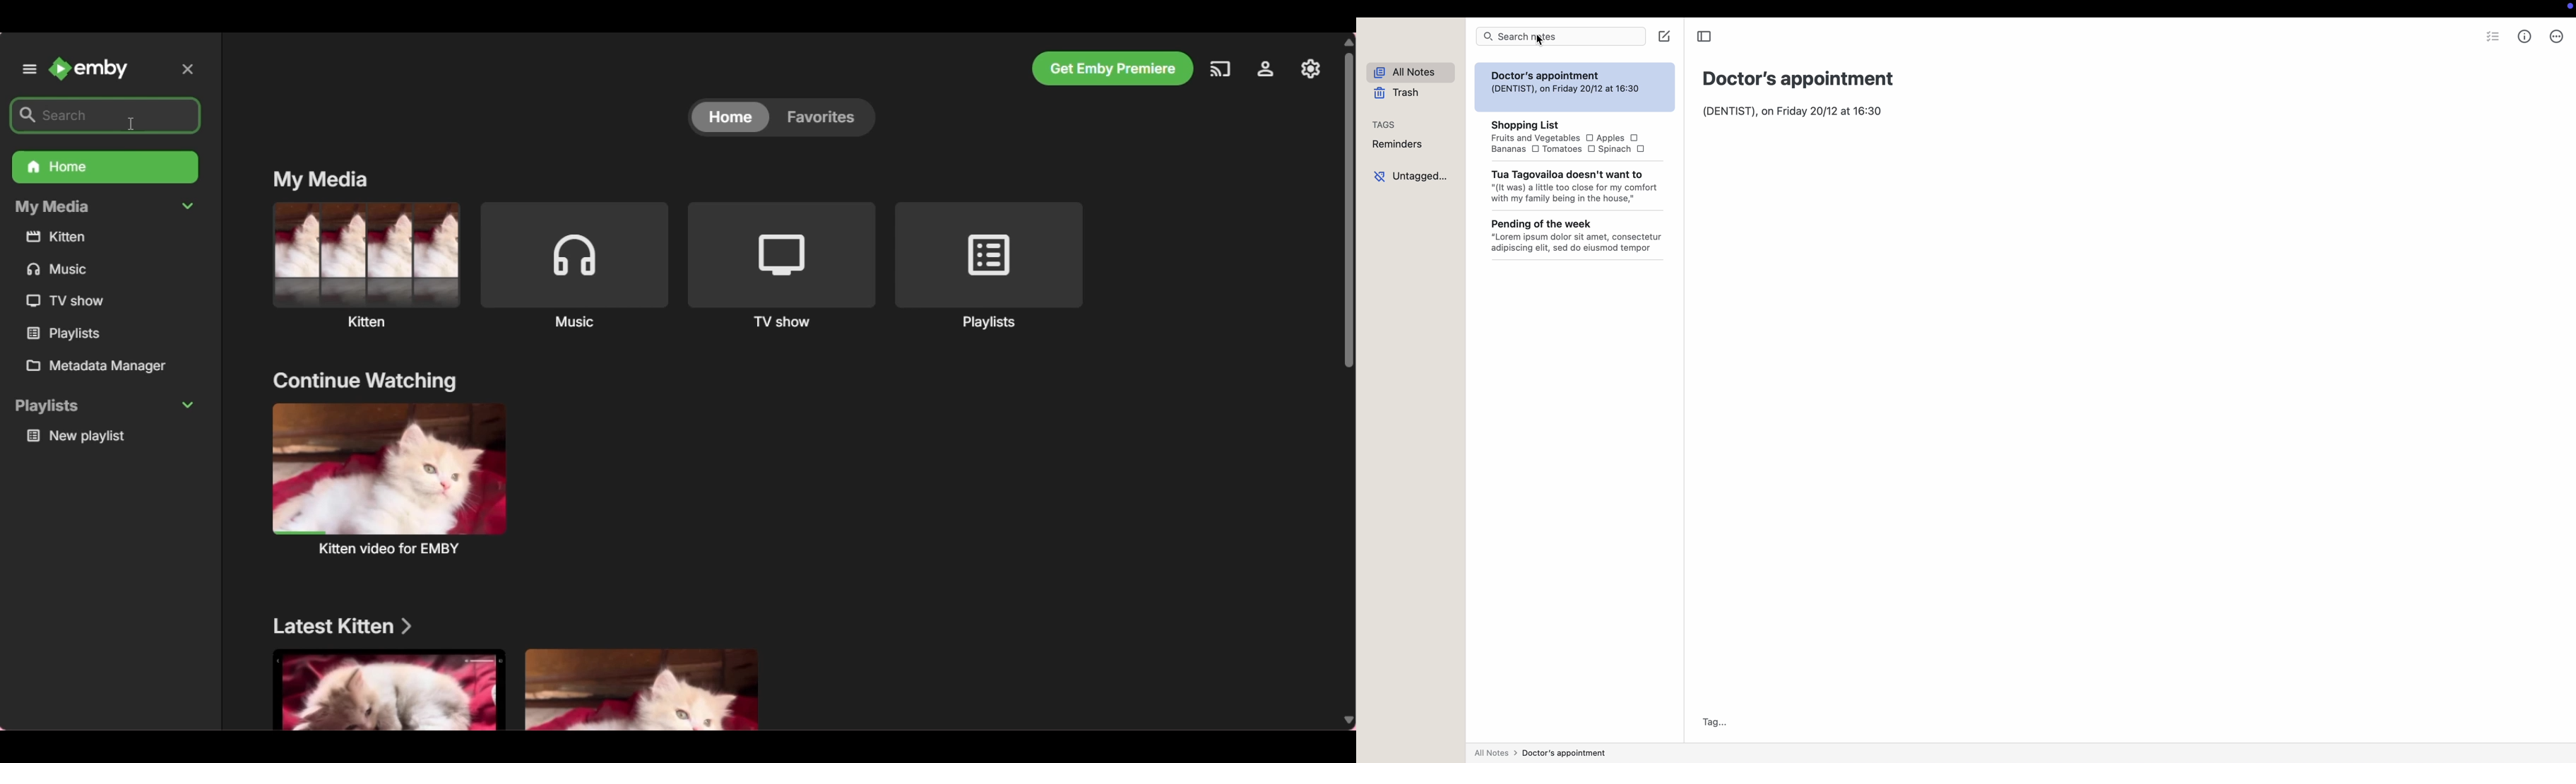 This screenshot has height=784, width=2576. Describe the element at coordinates (2568, 9) in the screenshot. I see `screen controls` at that location.